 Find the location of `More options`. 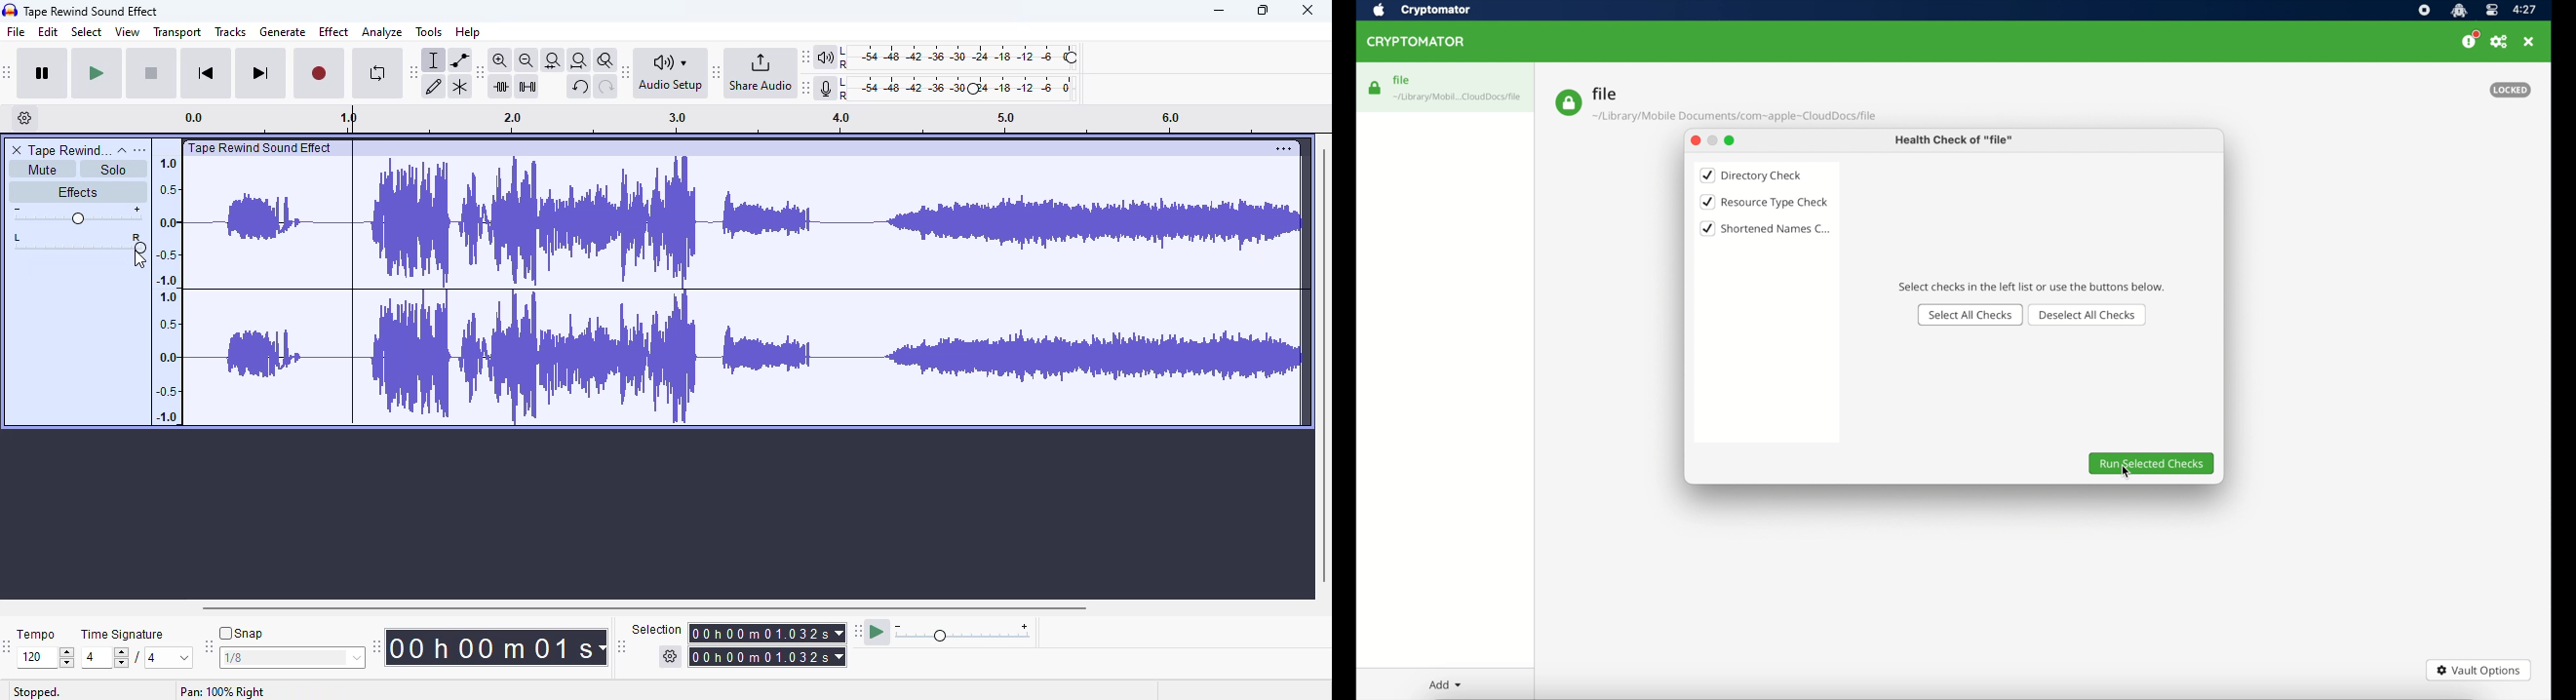

More options is located at coordinates (1280, 148).